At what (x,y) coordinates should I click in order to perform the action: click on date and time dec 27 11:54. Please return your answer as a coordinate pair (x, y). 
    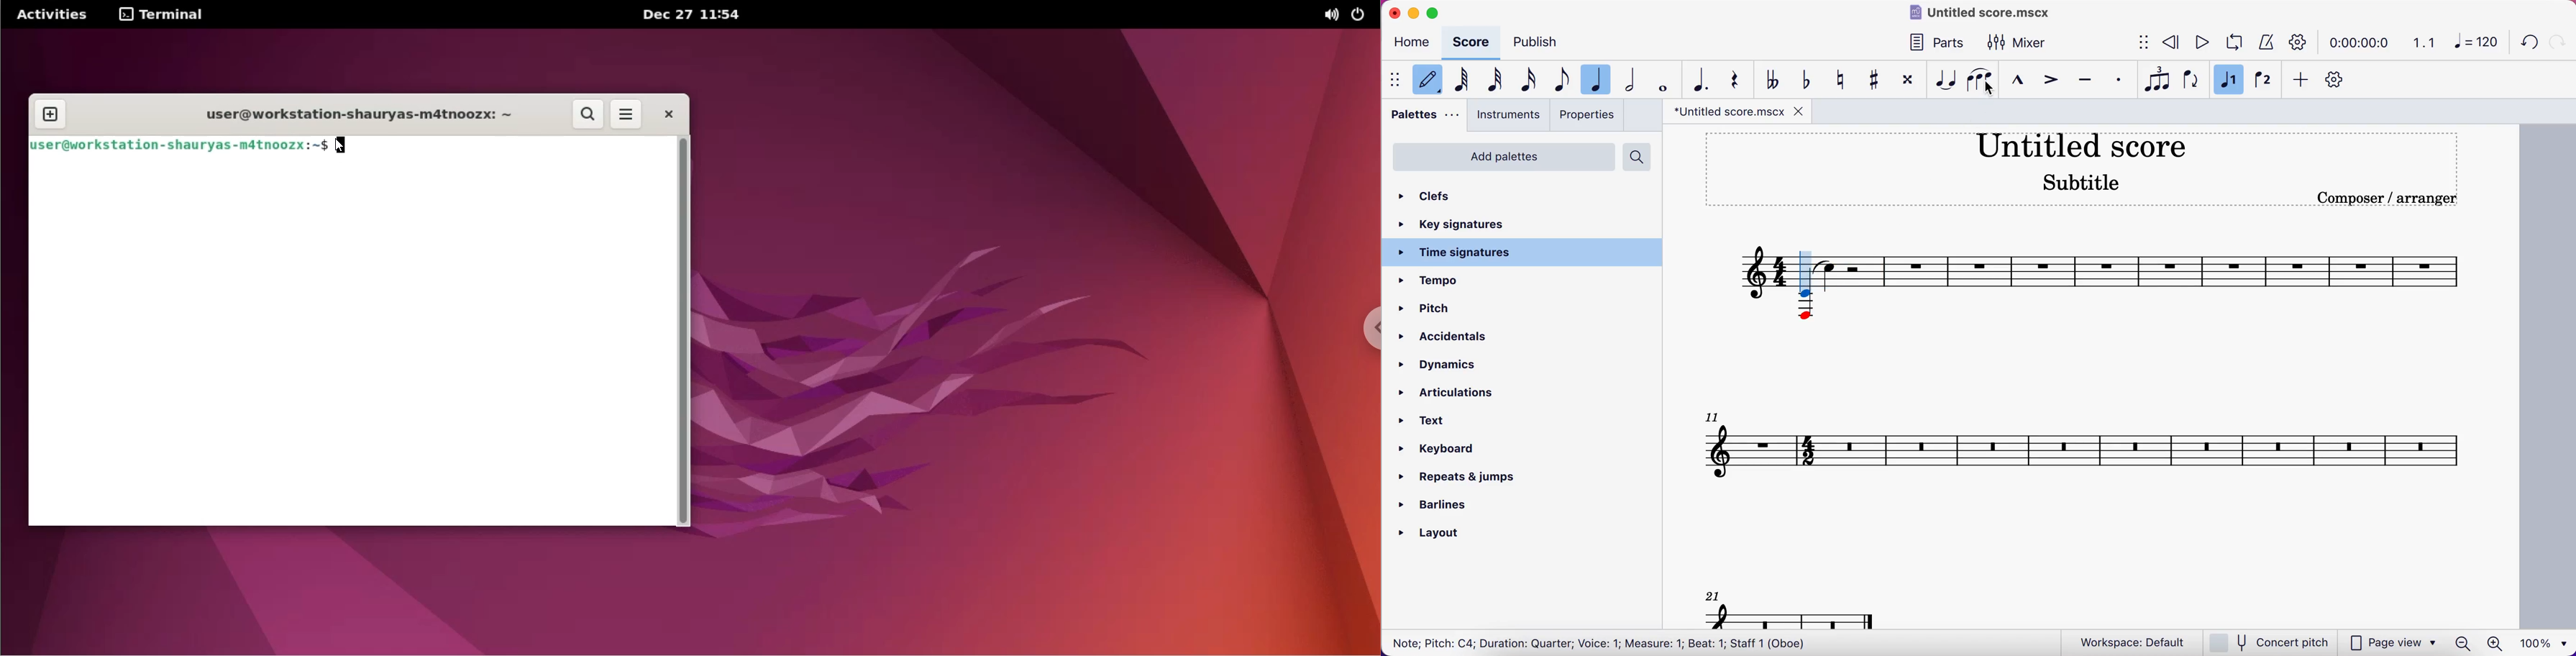
    Looking at the image, I should click on (698, 16).